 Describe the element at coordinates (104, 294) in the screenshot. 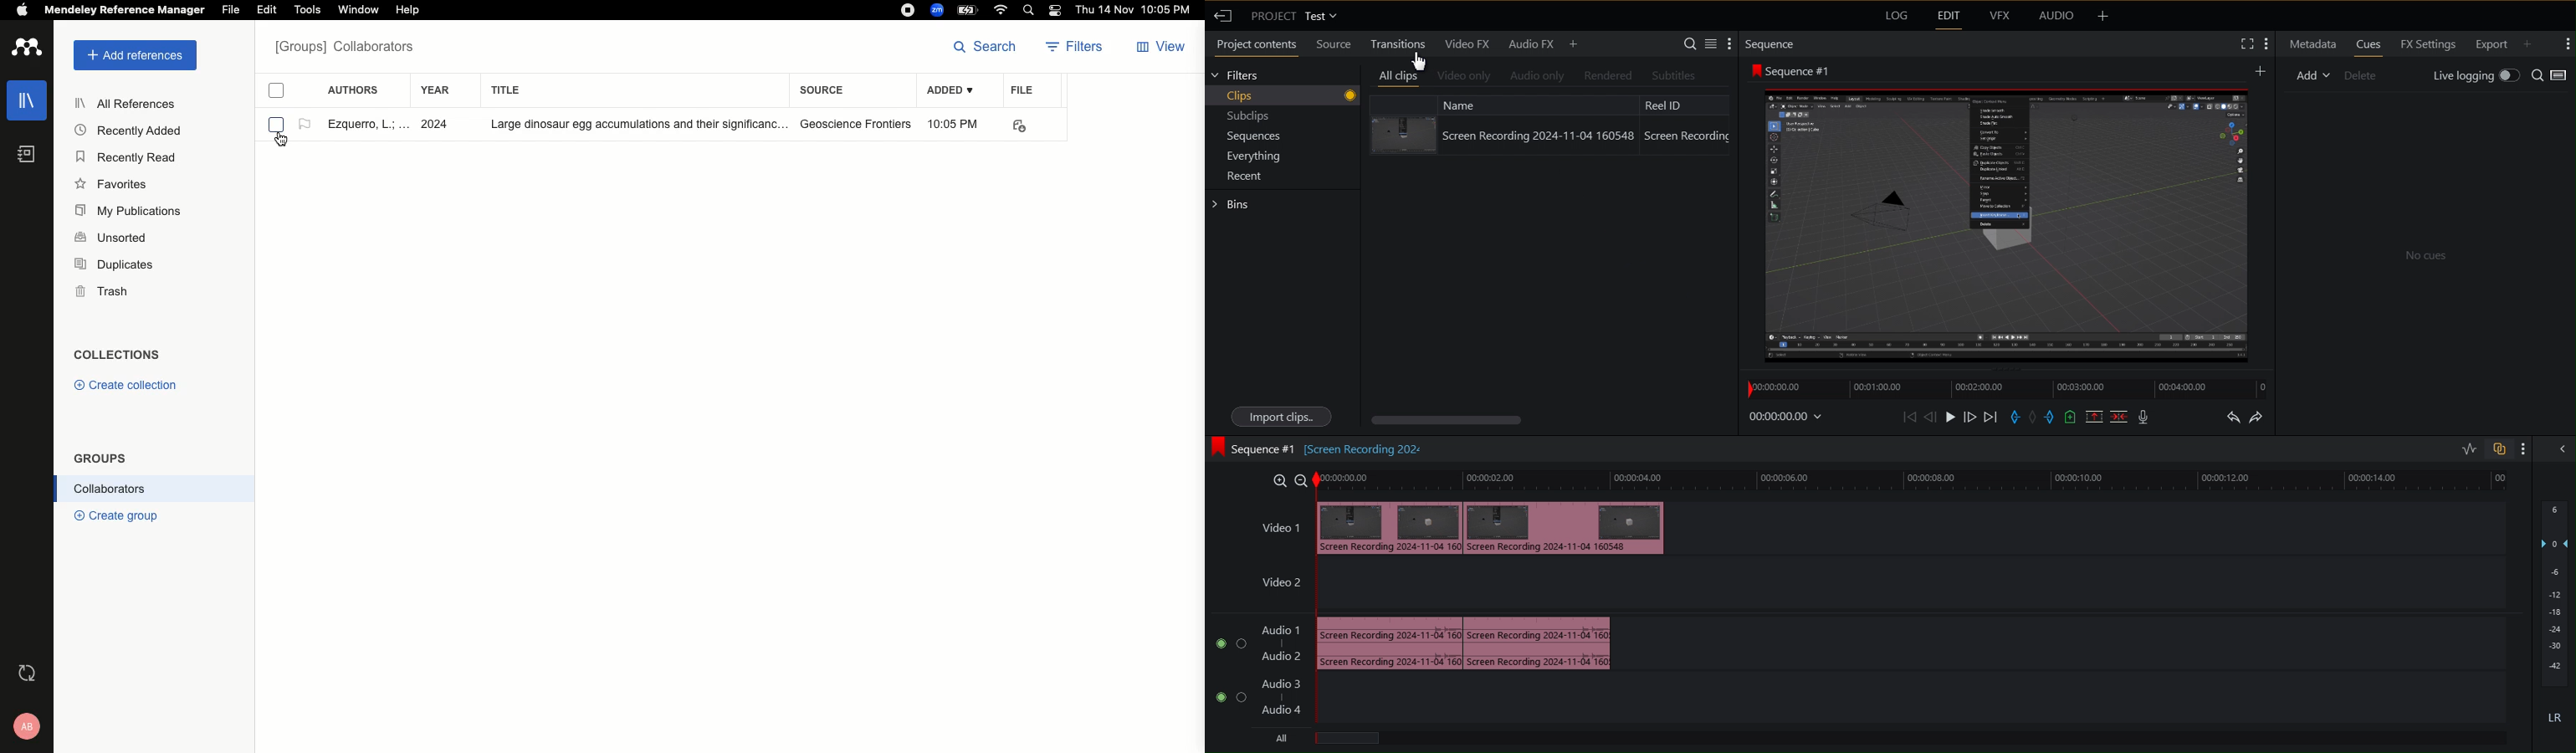

I see `Trash` at that location.